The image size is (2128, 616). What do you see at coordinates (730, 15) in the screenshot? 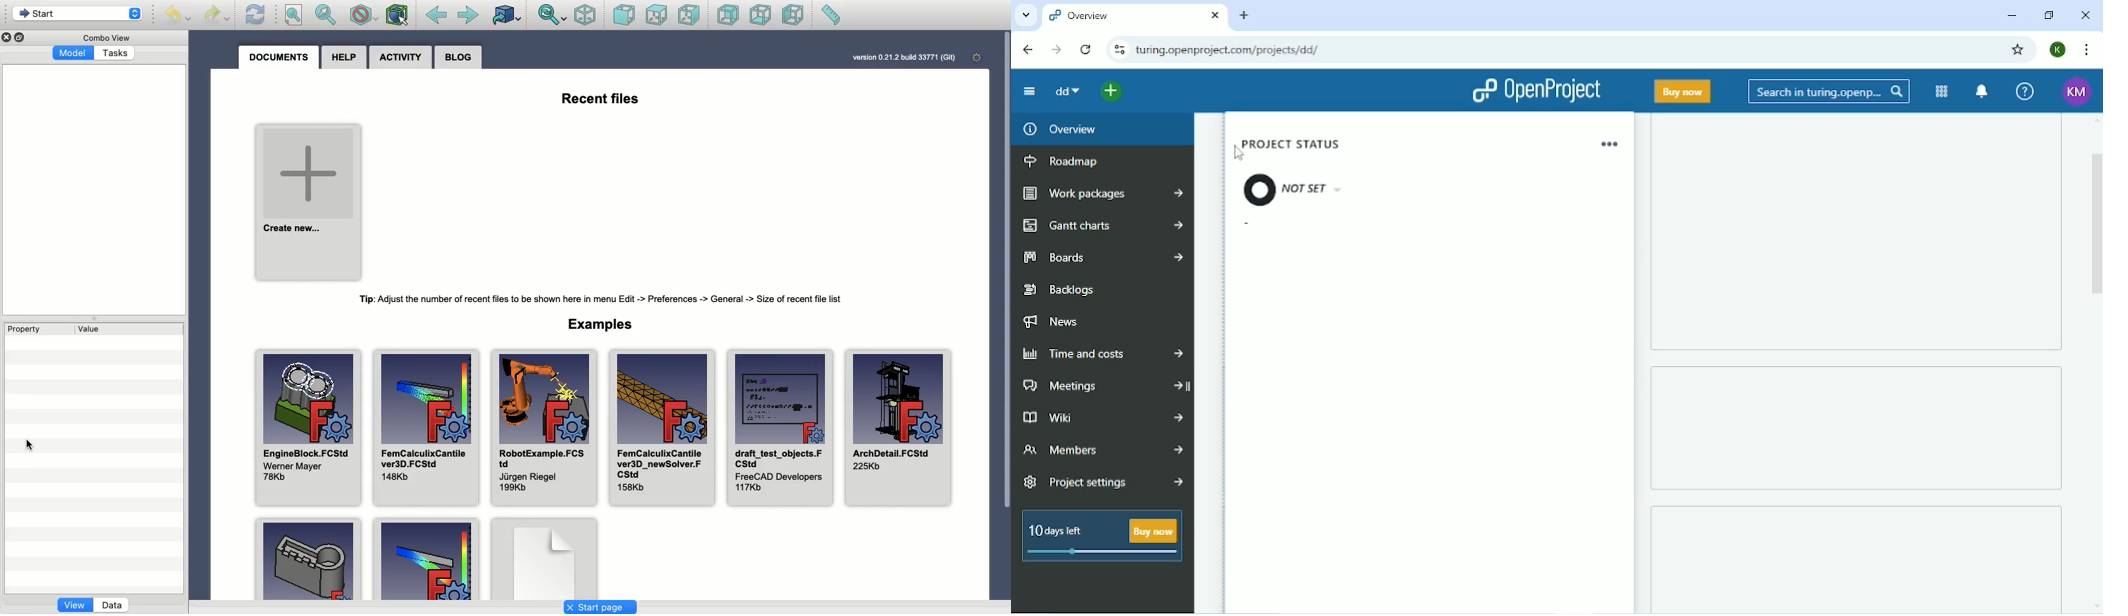
I see `Rear` at bounding box center [730, 15].